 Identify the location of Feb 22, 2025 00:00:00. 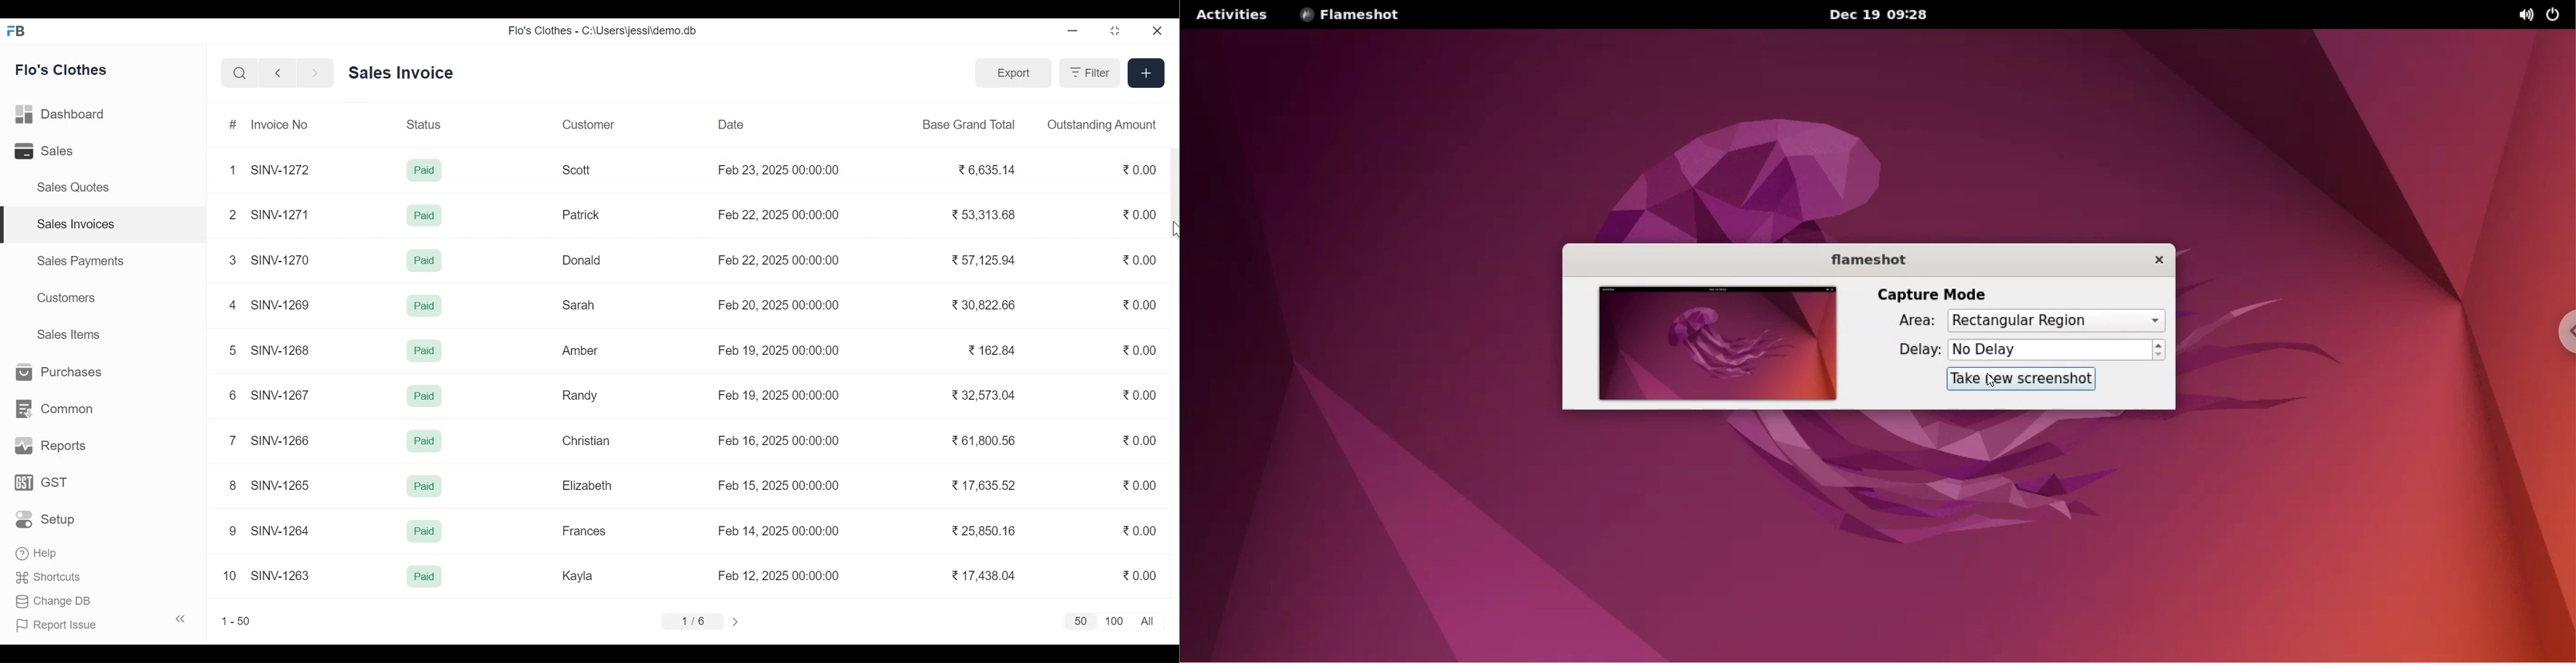
(778, 260).